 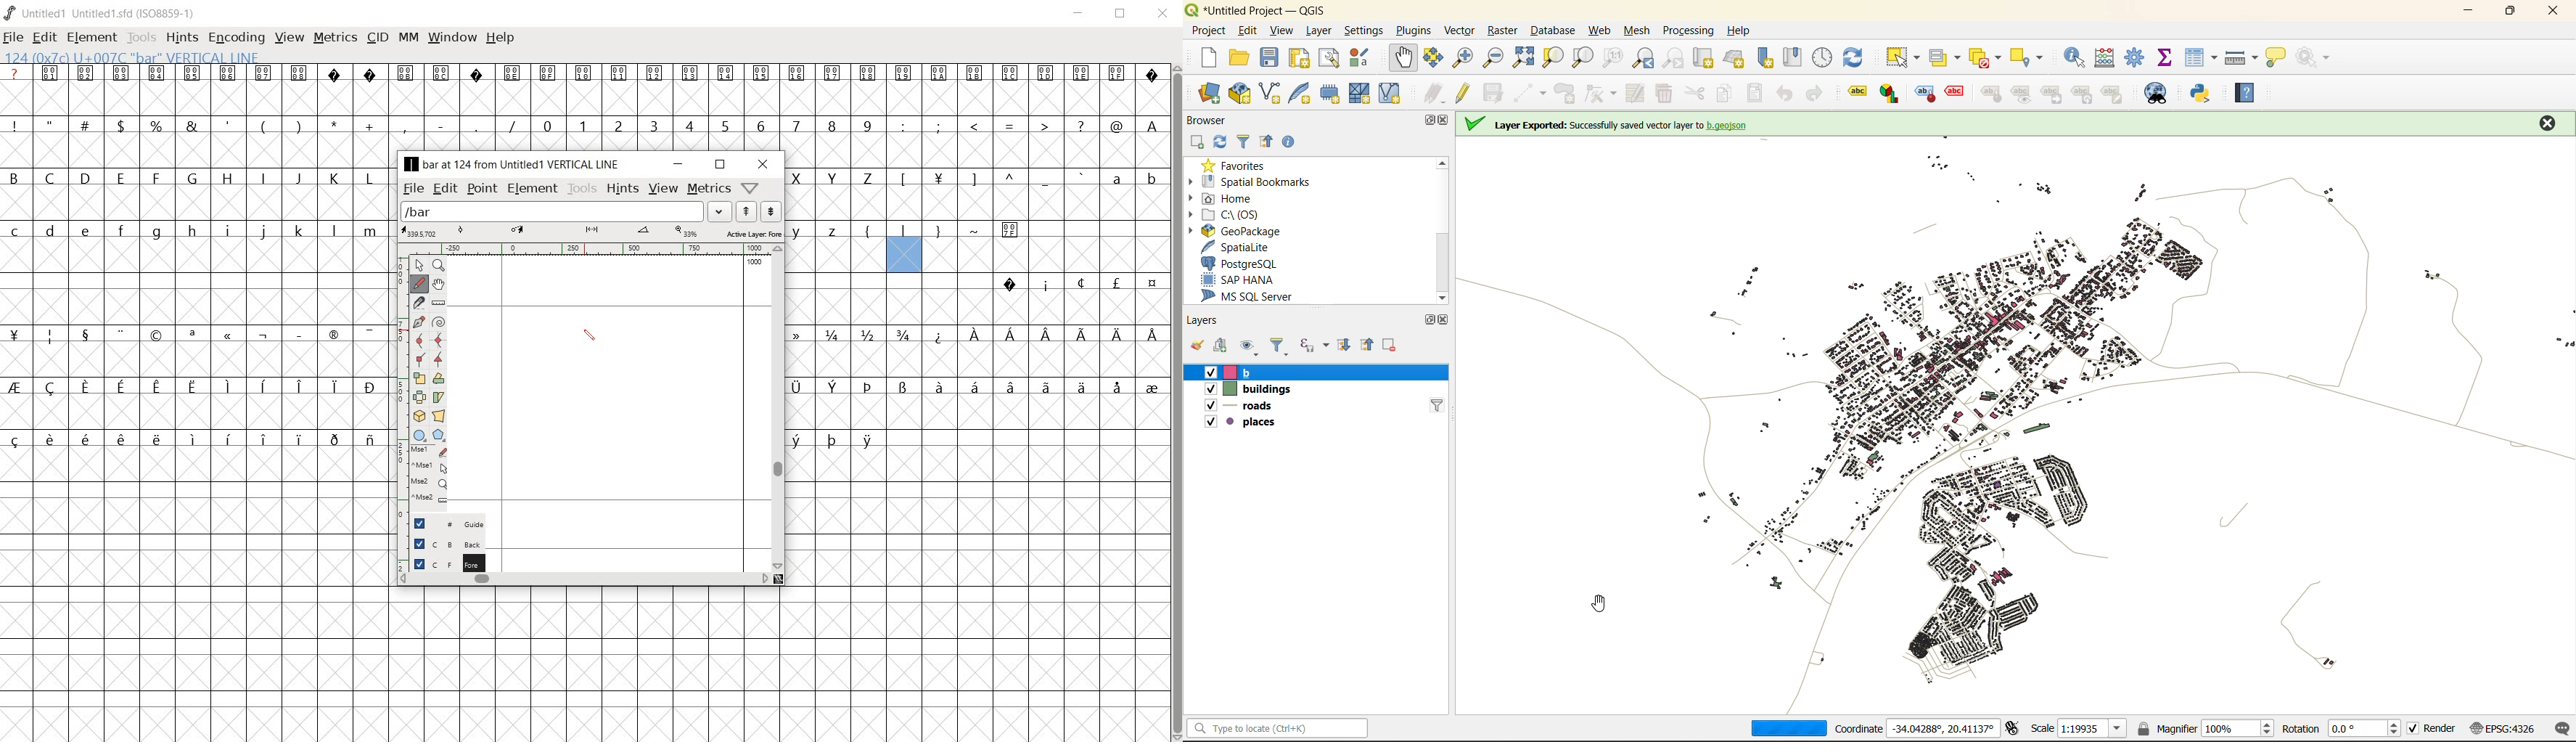 I want to click on scale the selection, so click(x=418, y=377).